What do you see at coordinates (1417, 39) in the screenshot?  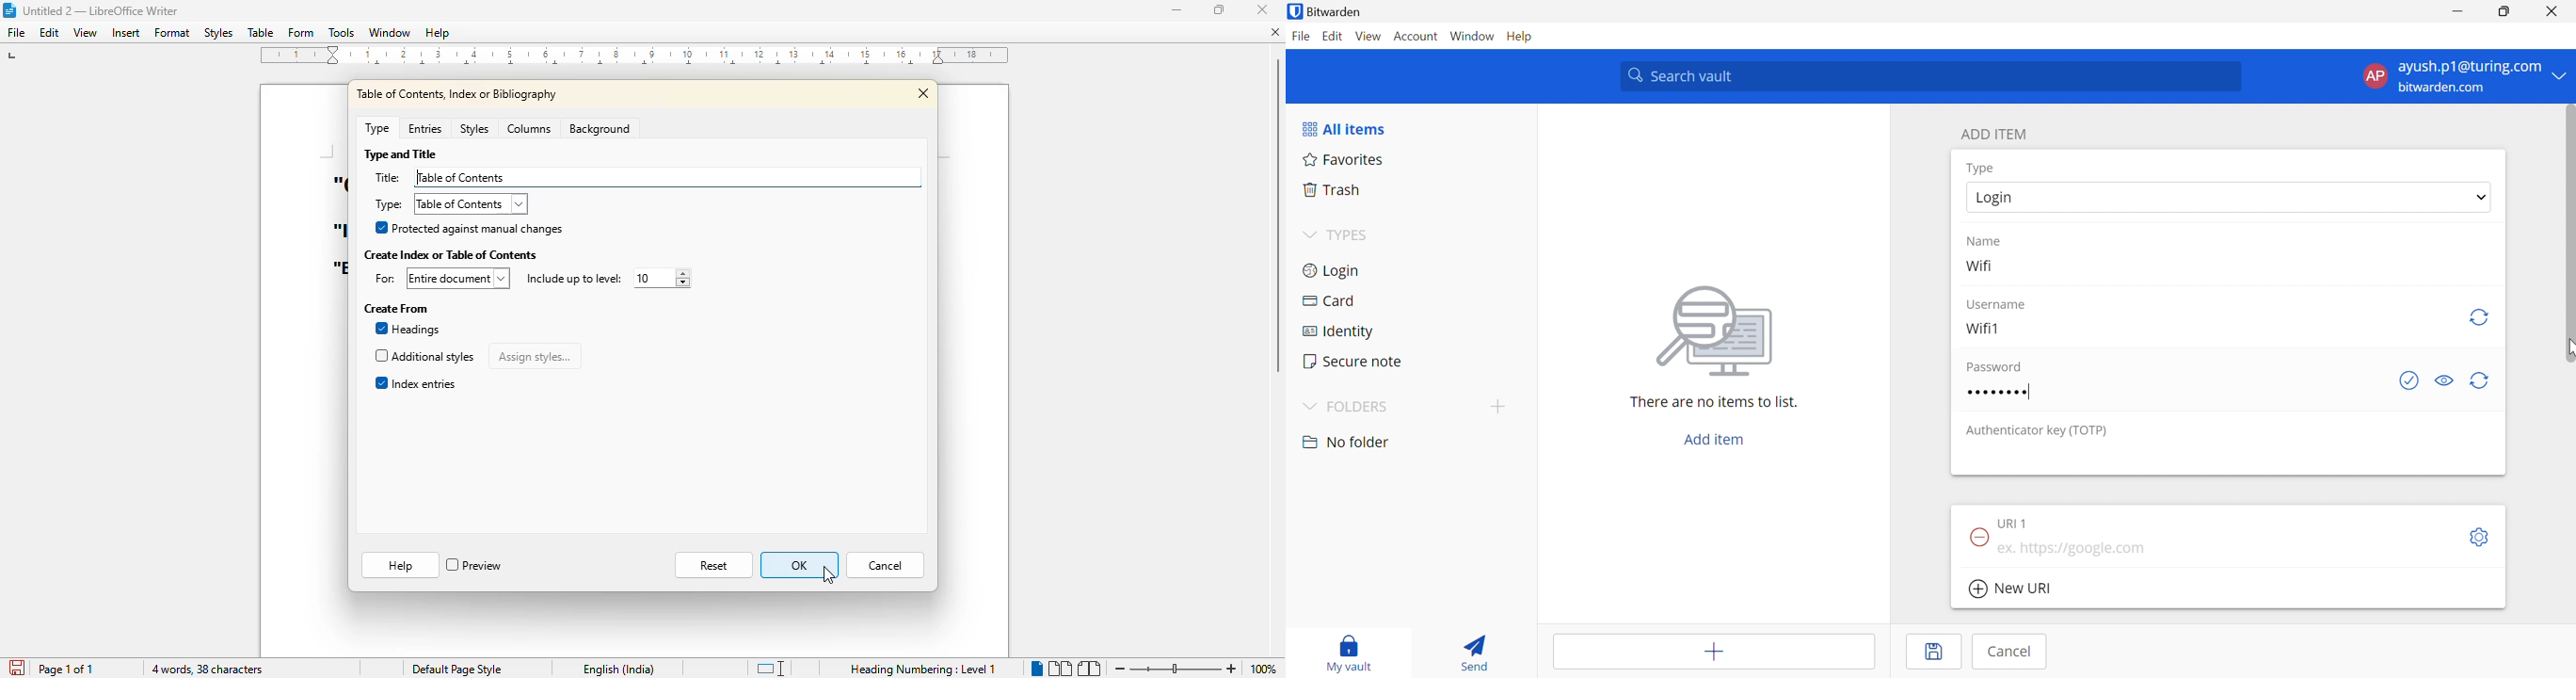 I see `Account` at bounding box center [1417, 39].